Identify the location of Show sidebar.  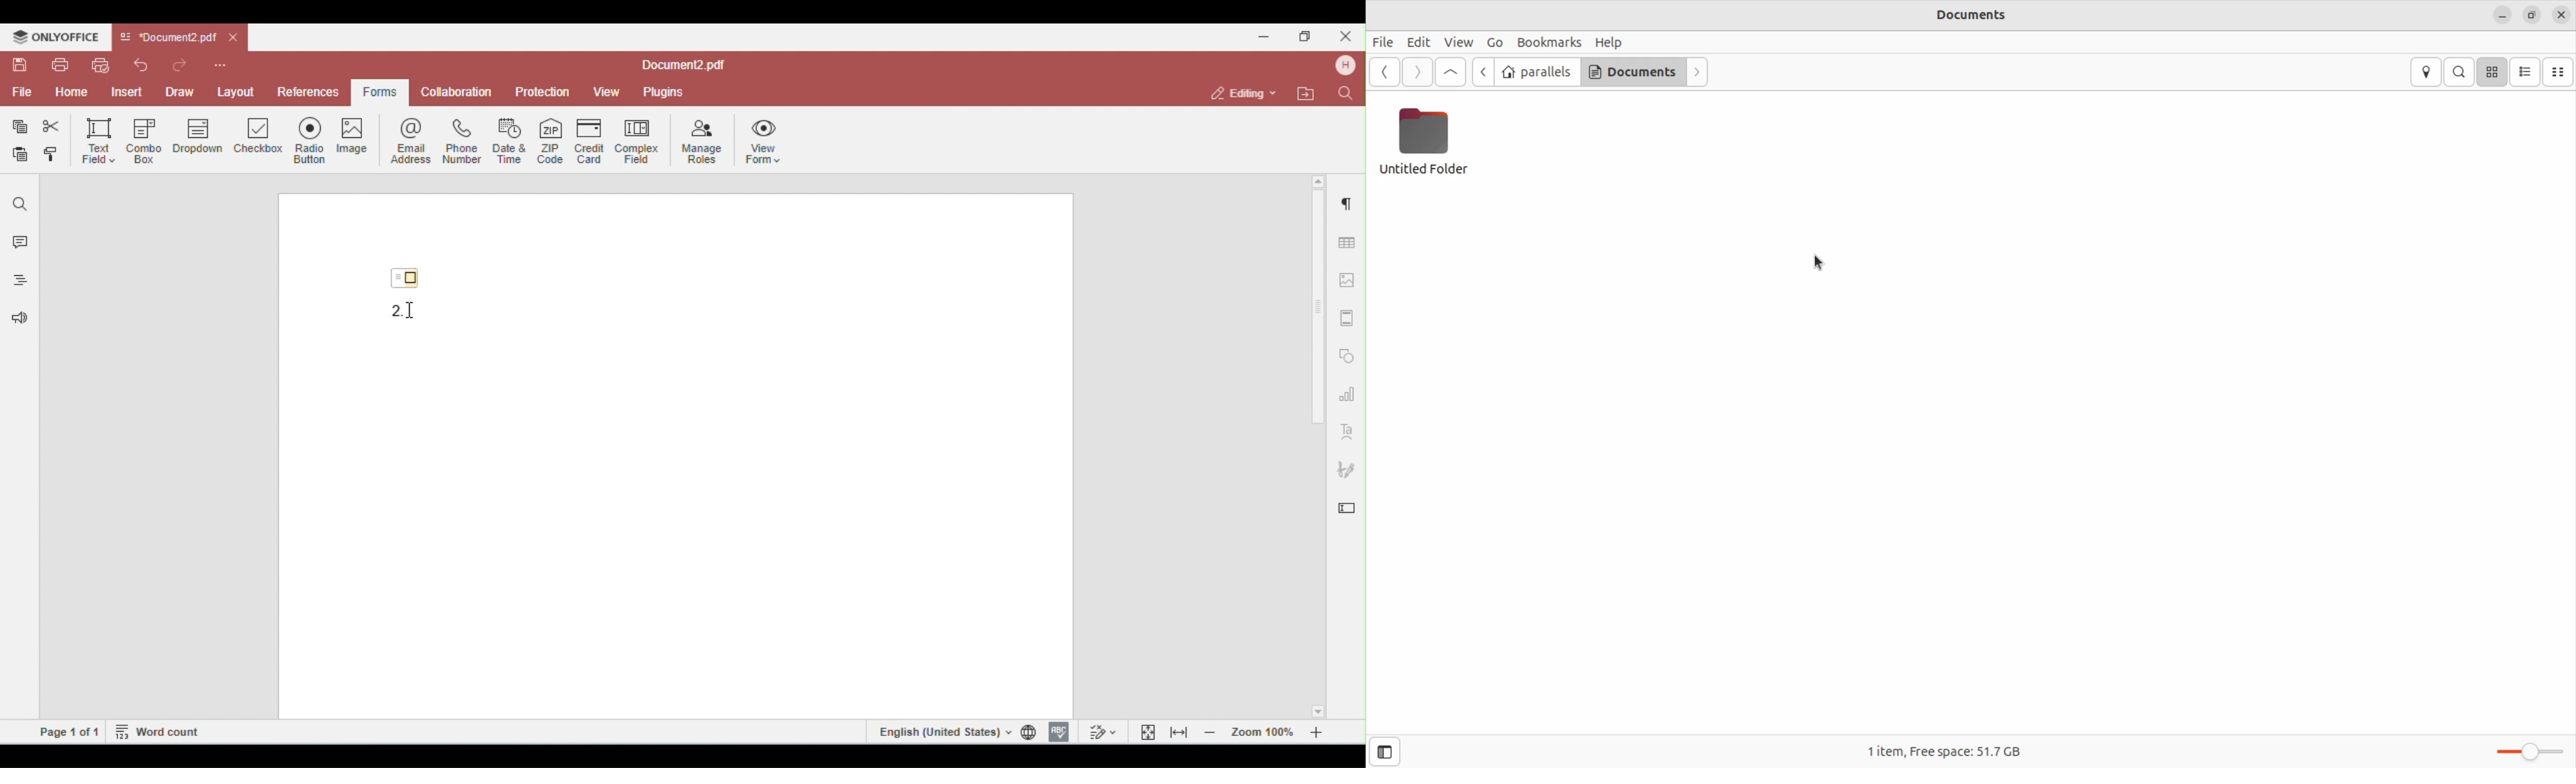
(1382, 751).